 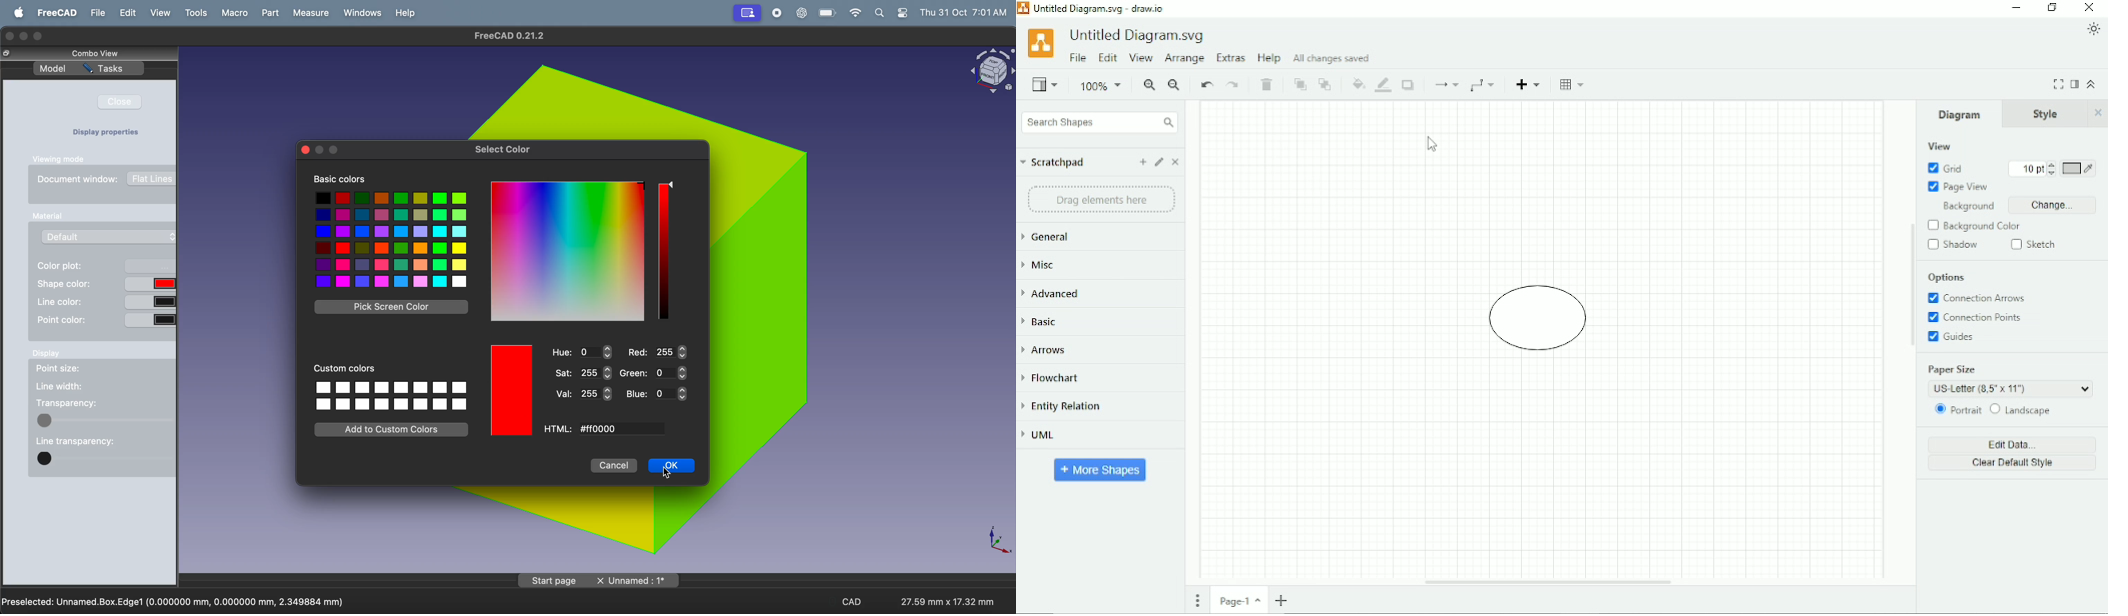 I want to click on val, so click(x=582, y=394).